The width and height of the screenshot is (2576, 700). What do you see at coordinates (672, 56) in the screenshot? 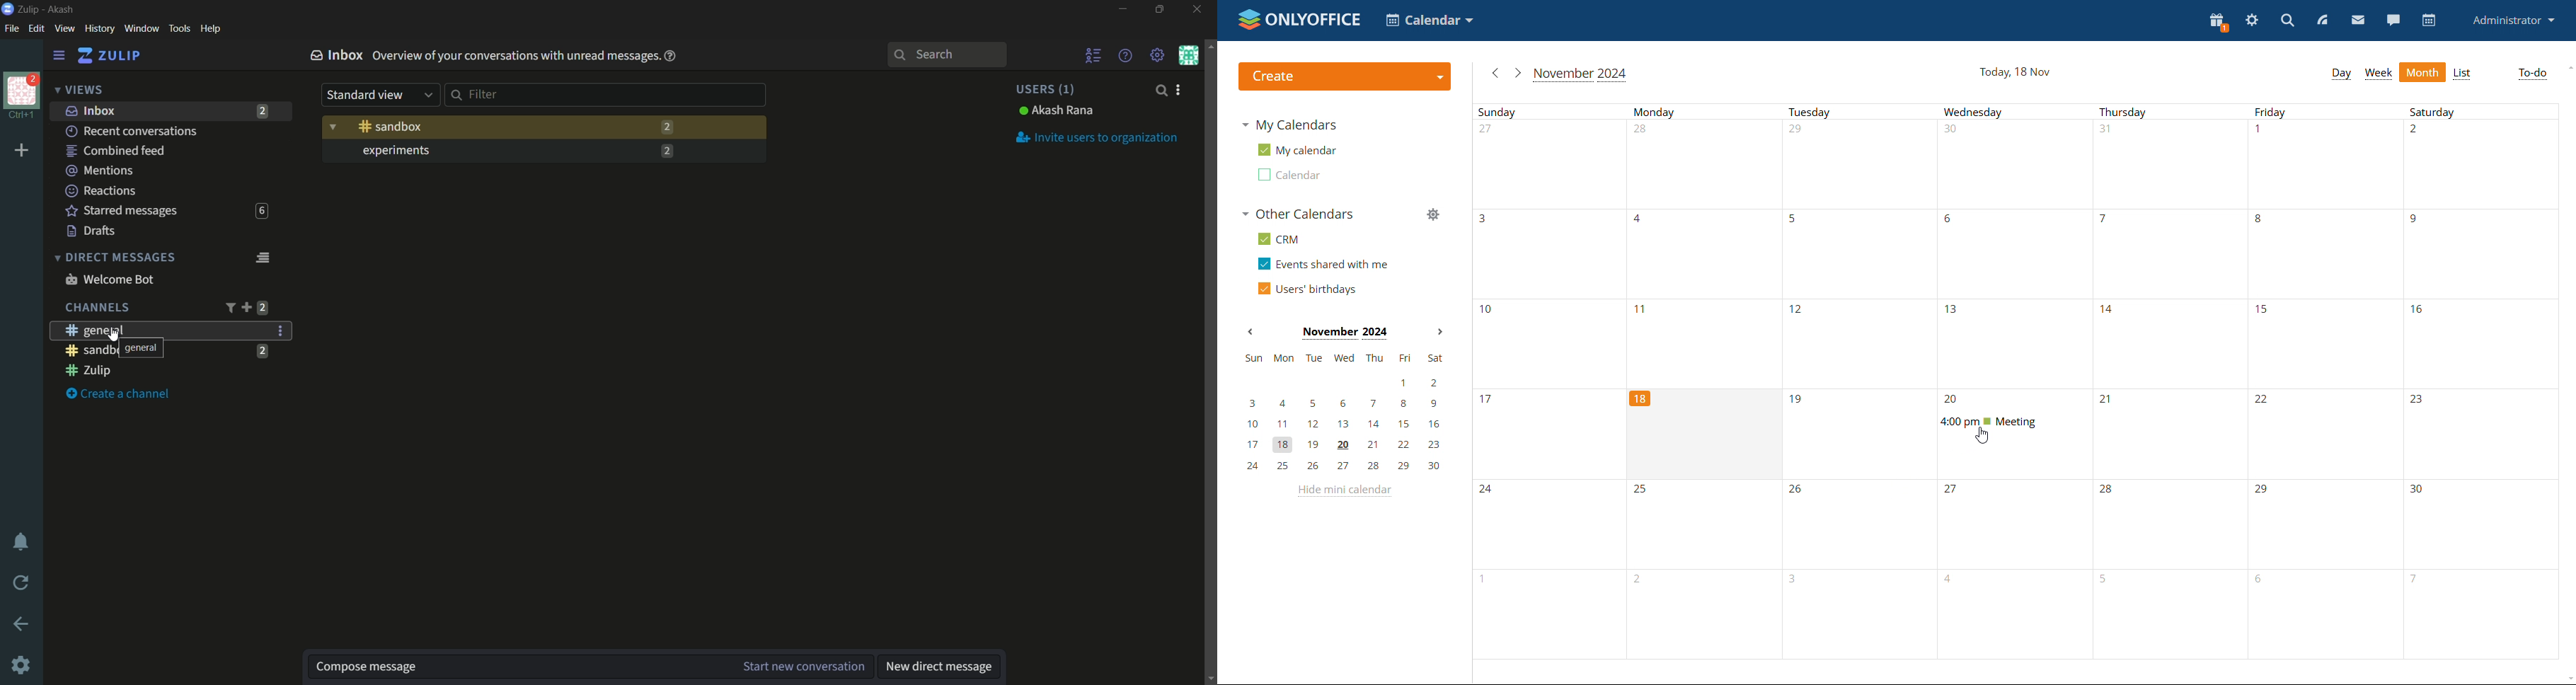
I see `Help` at bounding box center [672, 56].